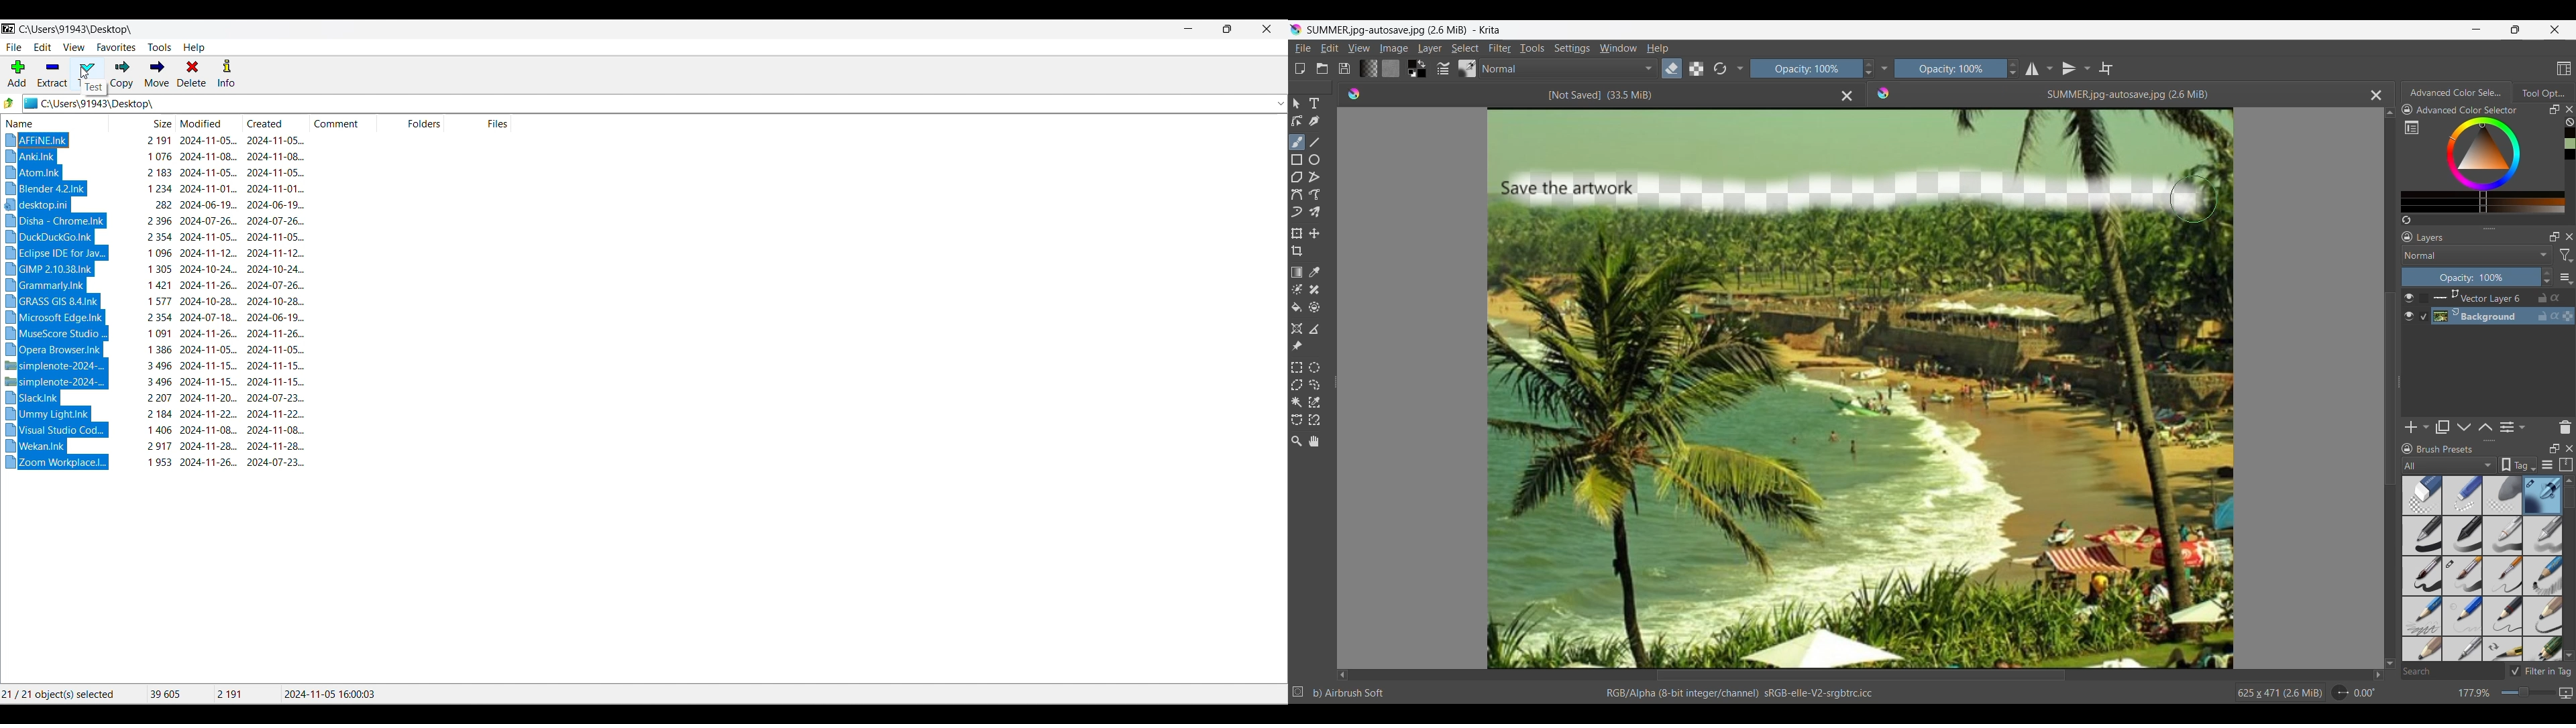 This screenshot has width=2576, height=728. I want to click on Foreground color, so click(1409, 63).